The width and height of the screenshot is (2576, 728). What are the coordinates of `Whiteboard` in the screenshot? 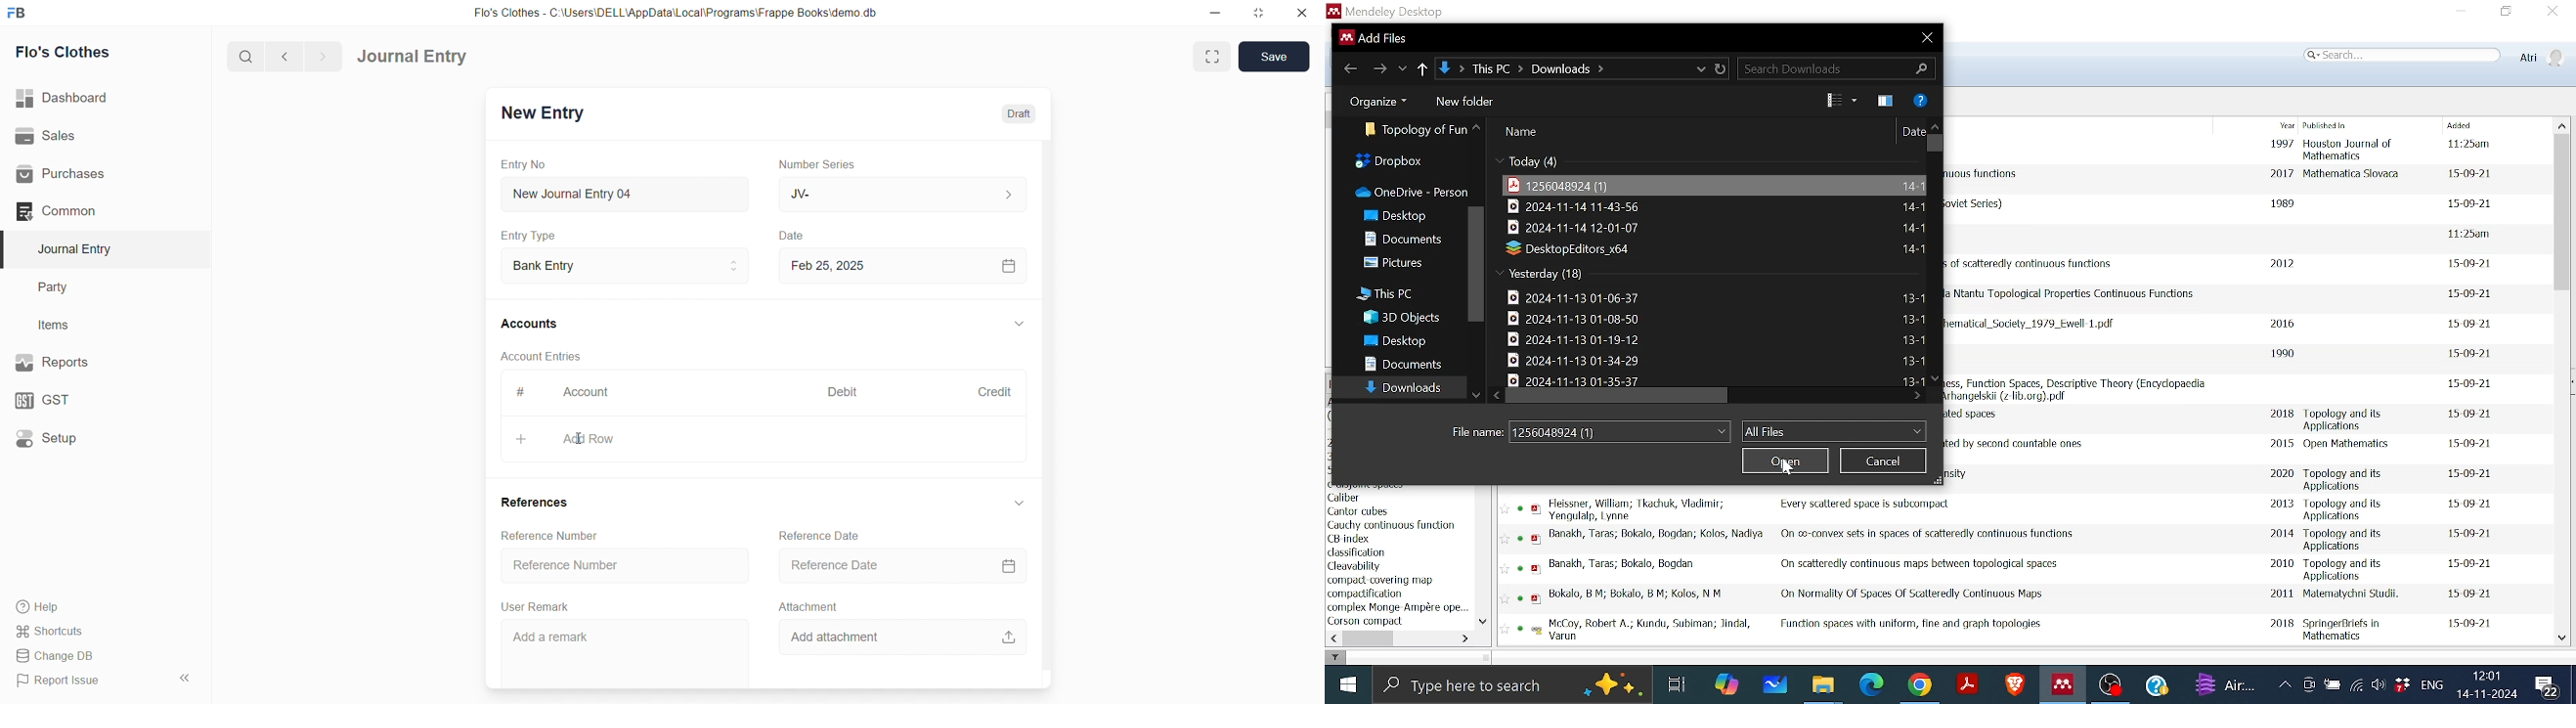 It's located at (1774, 685).